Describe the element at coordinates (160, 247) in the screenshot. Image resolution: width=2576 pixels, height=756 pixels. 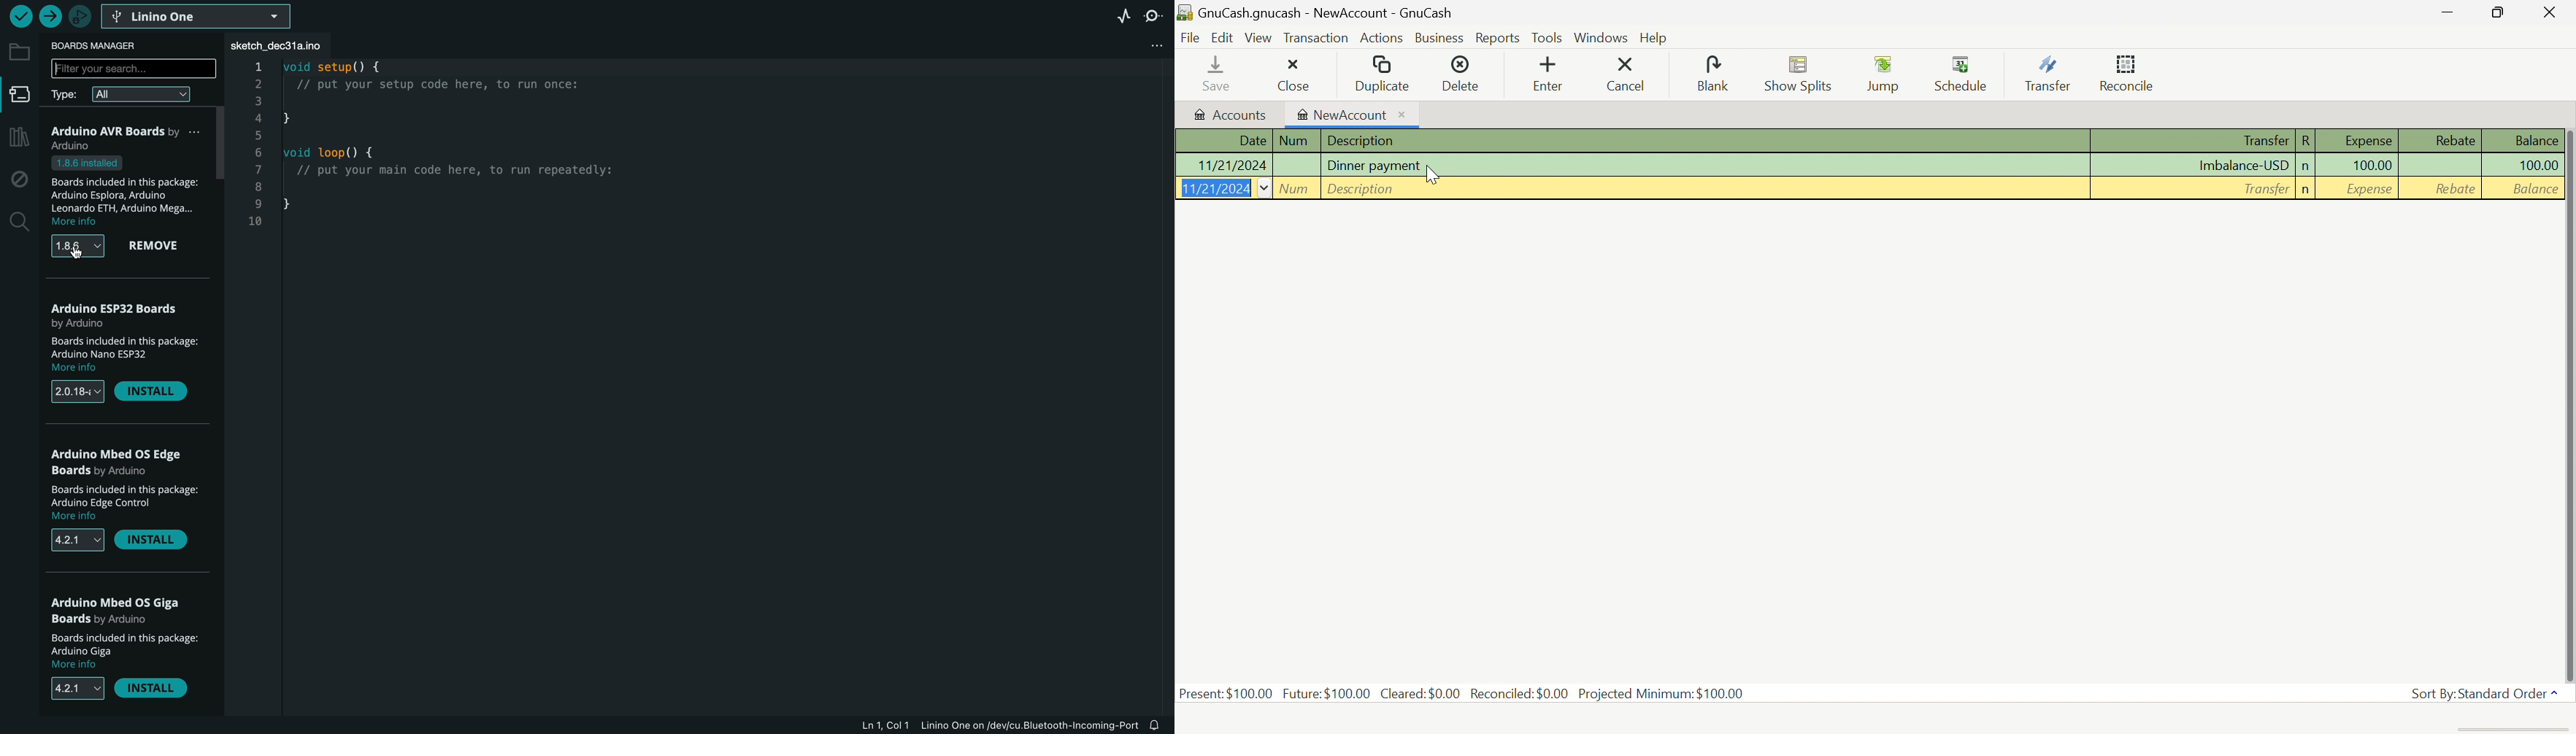
I see `remove` at that location.